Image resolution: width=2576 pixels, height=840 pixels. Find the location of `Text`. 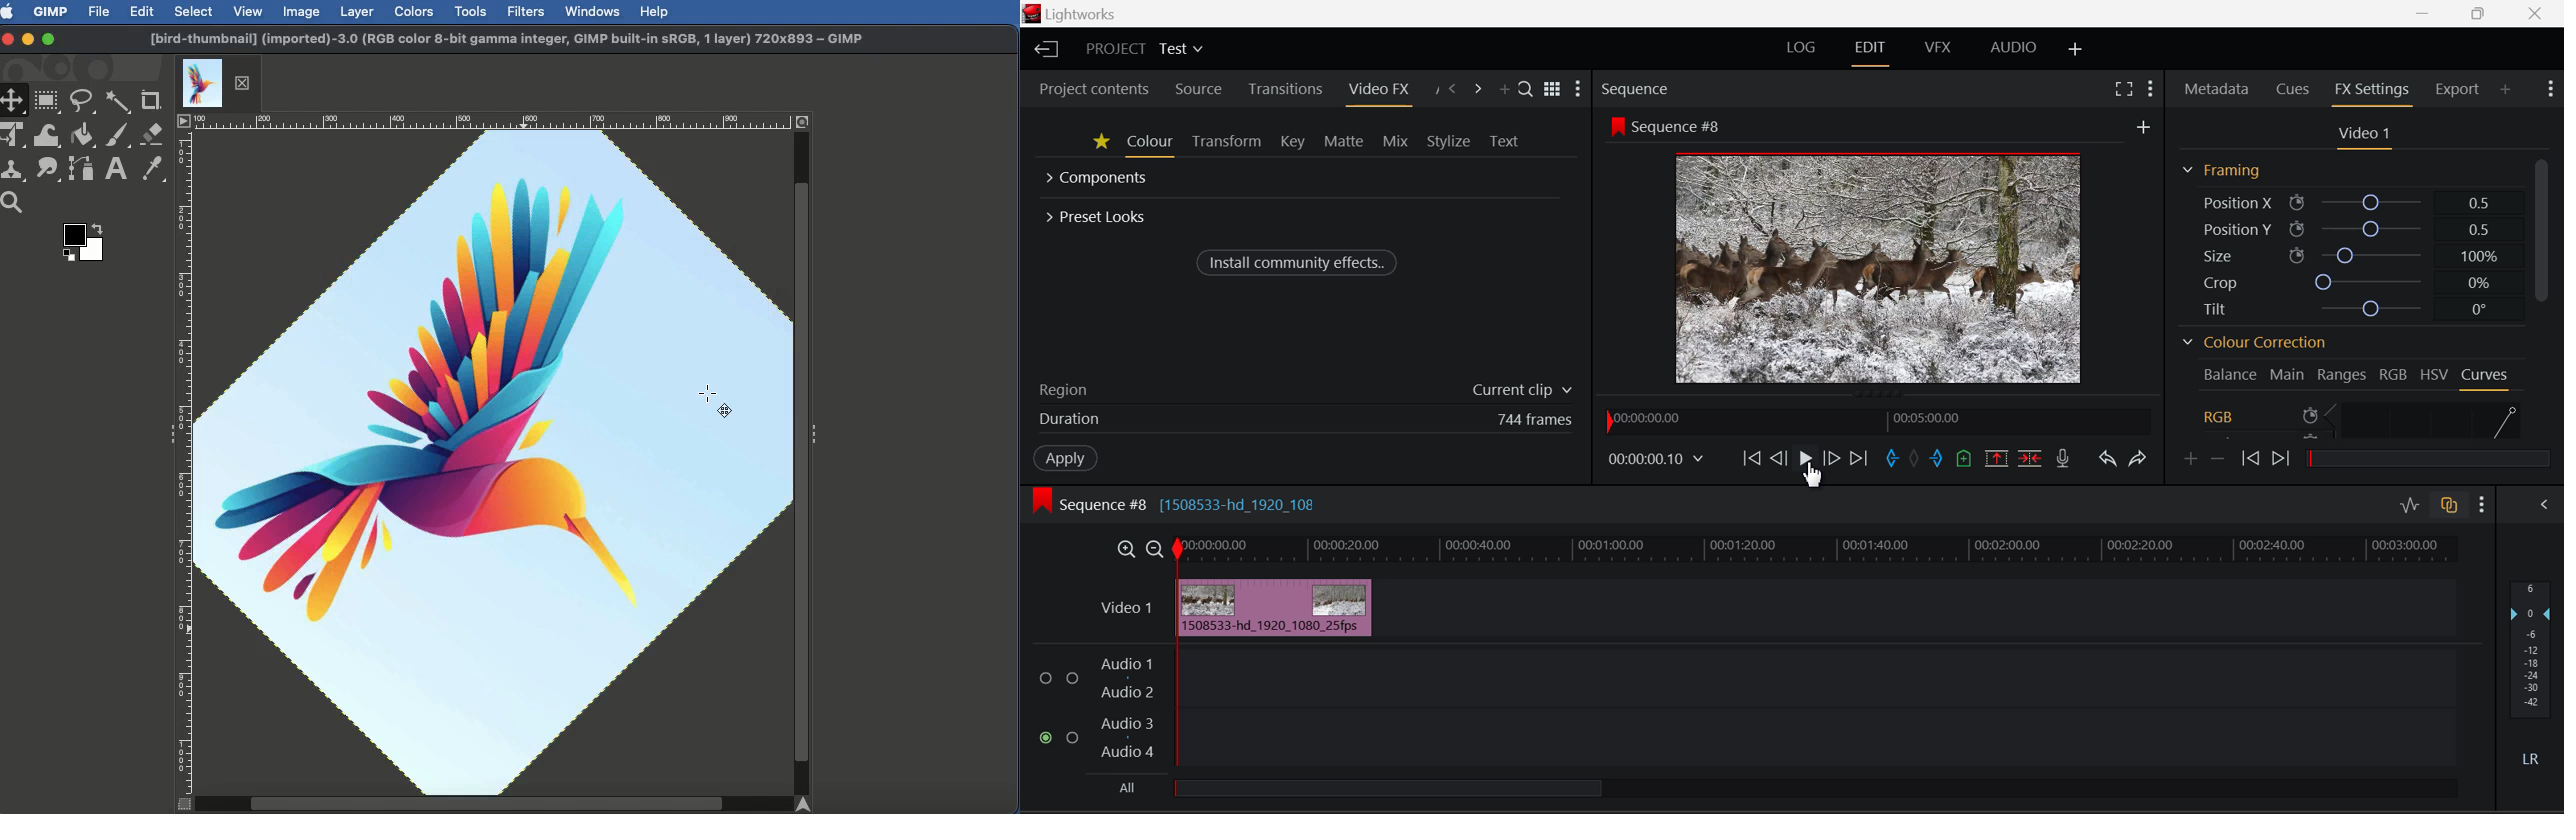

Text is located at coordinates (1506, 139).